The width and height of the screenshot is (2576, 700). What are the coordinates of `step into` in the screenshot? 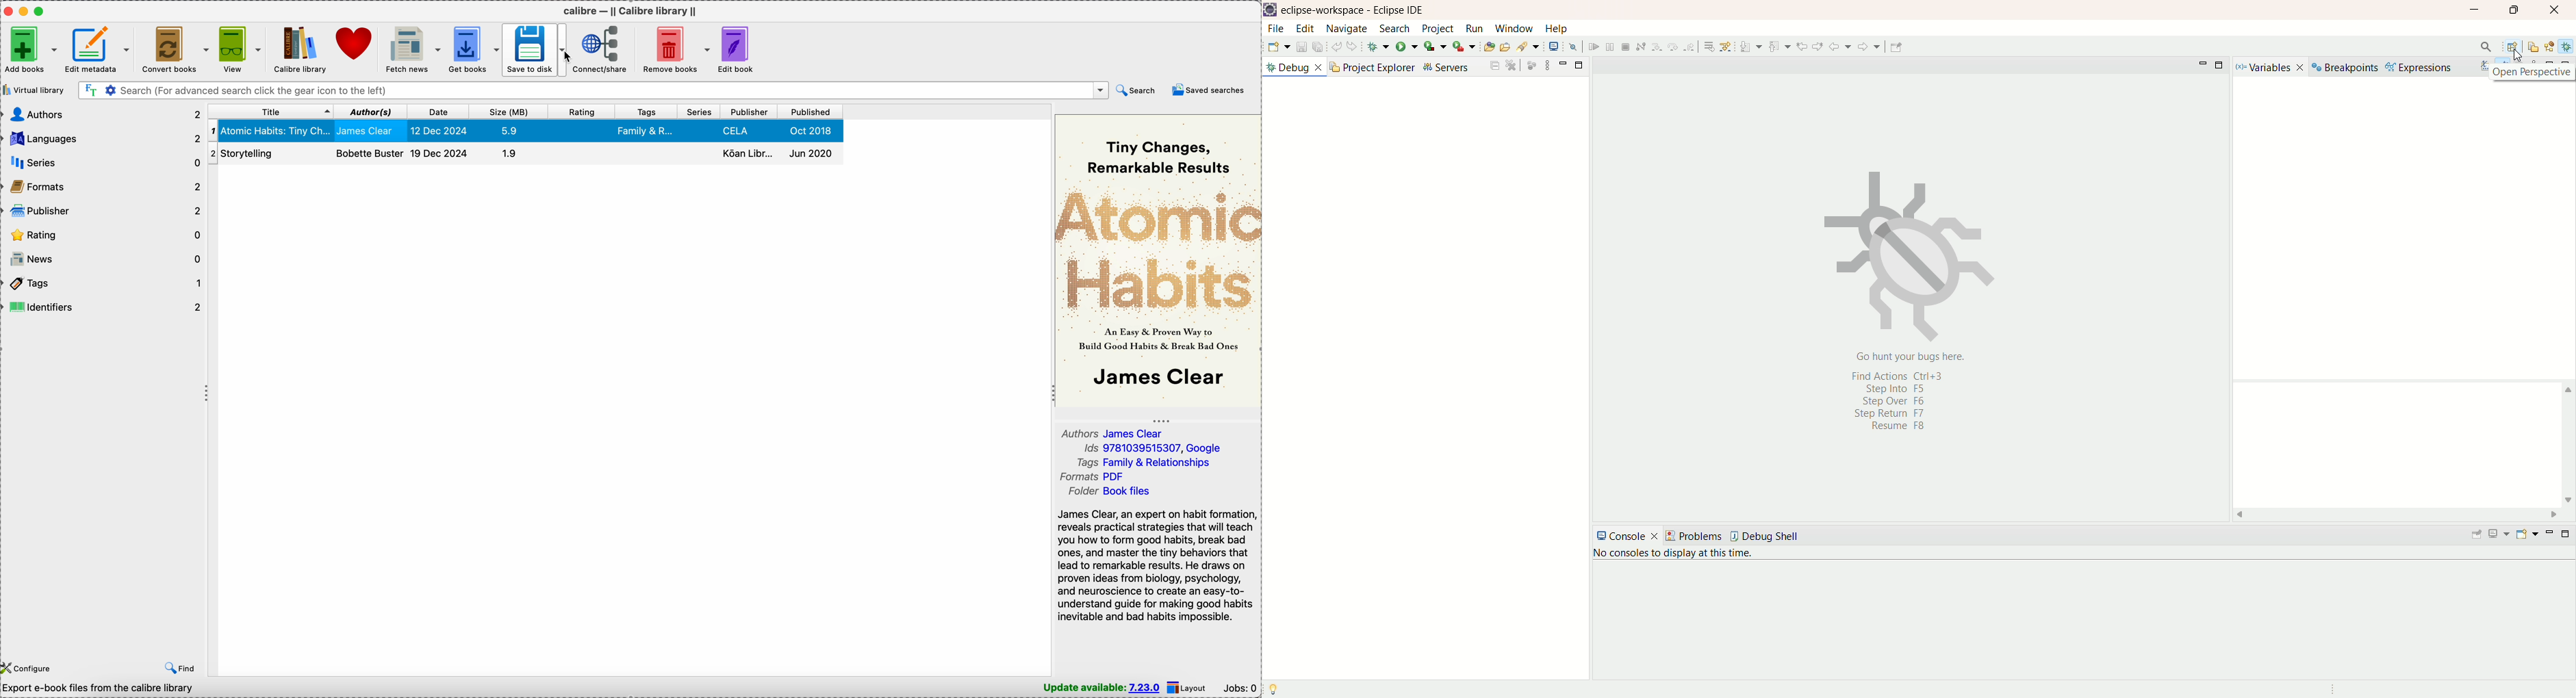 It's located at (1755, 47).